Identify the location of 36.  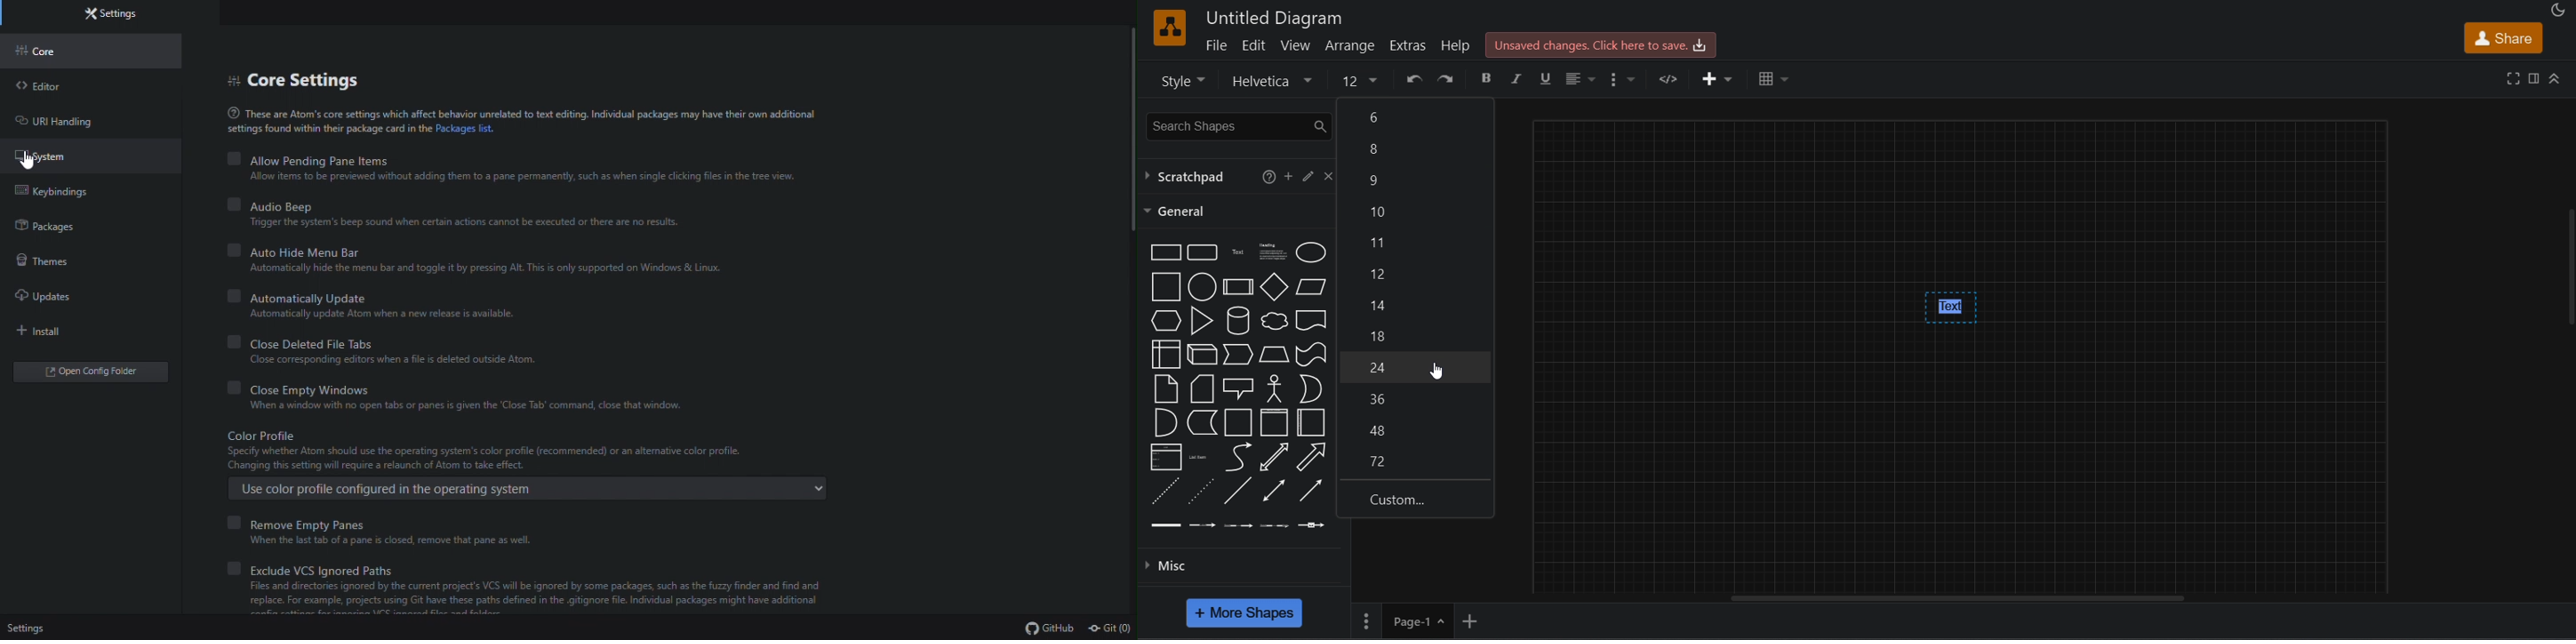
(1414, 398).